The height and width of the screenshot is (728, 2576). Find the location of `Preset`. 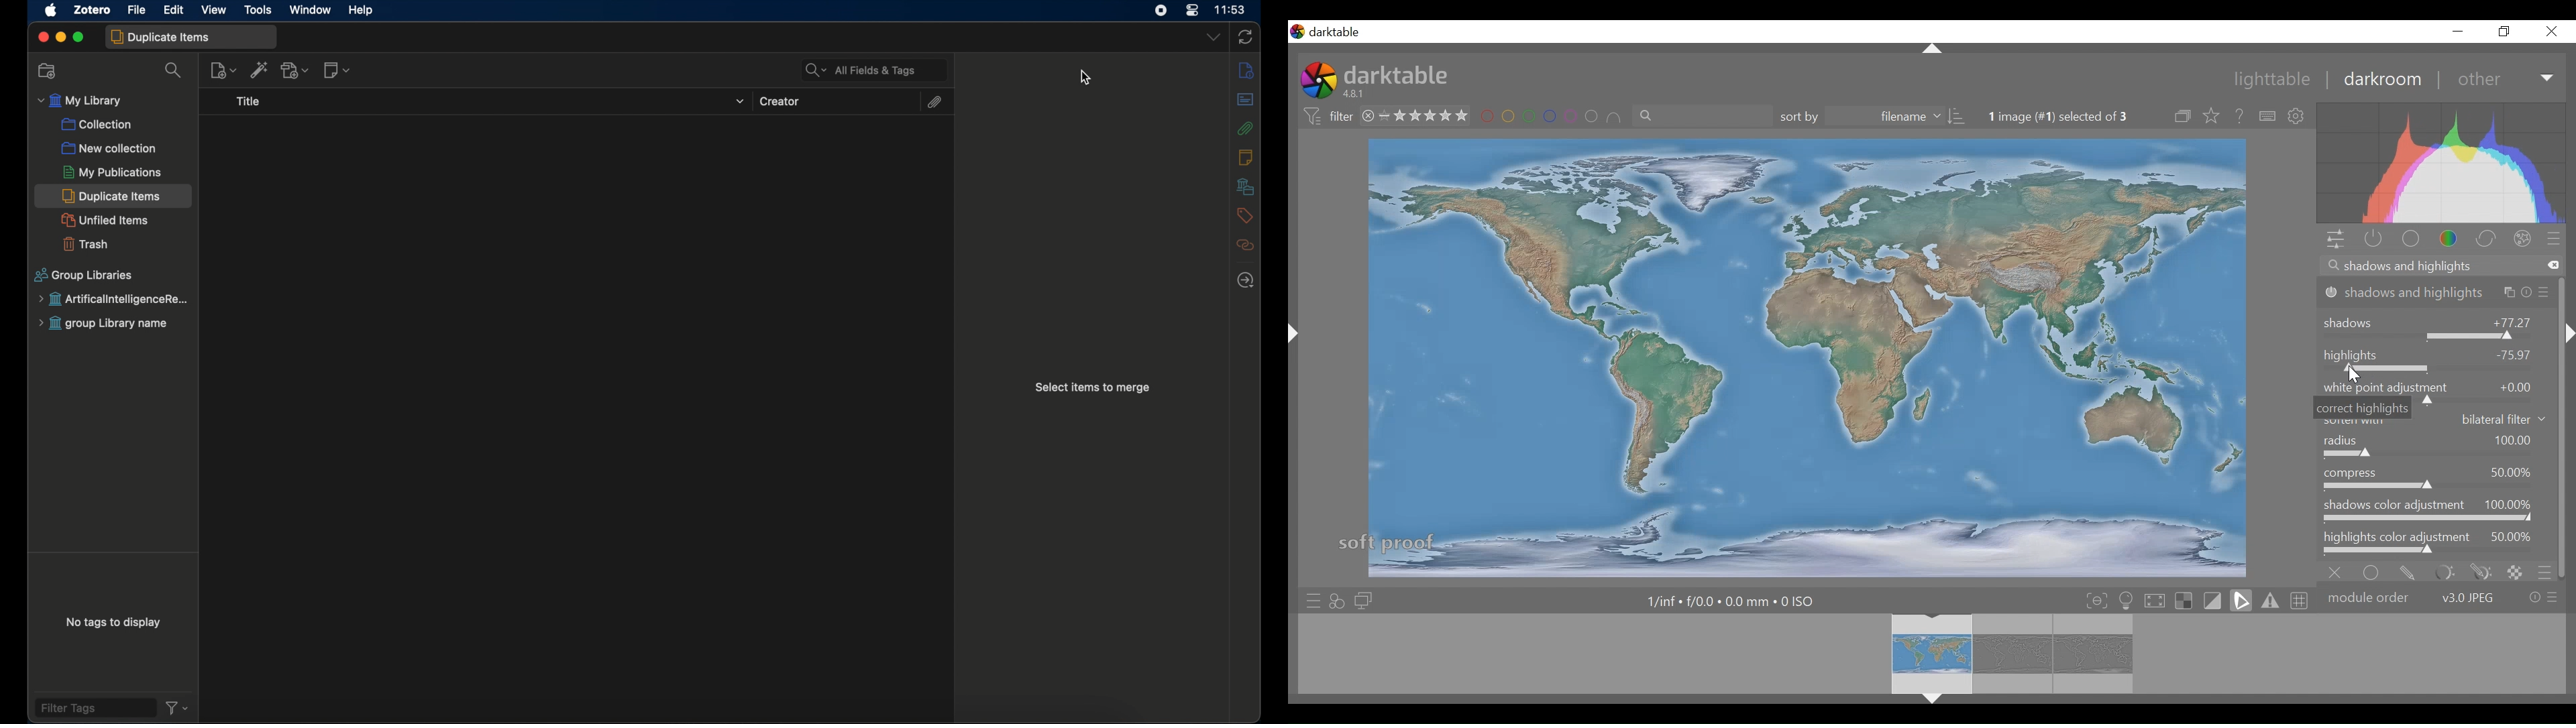

Preset is located at coordinates (2558, 238).